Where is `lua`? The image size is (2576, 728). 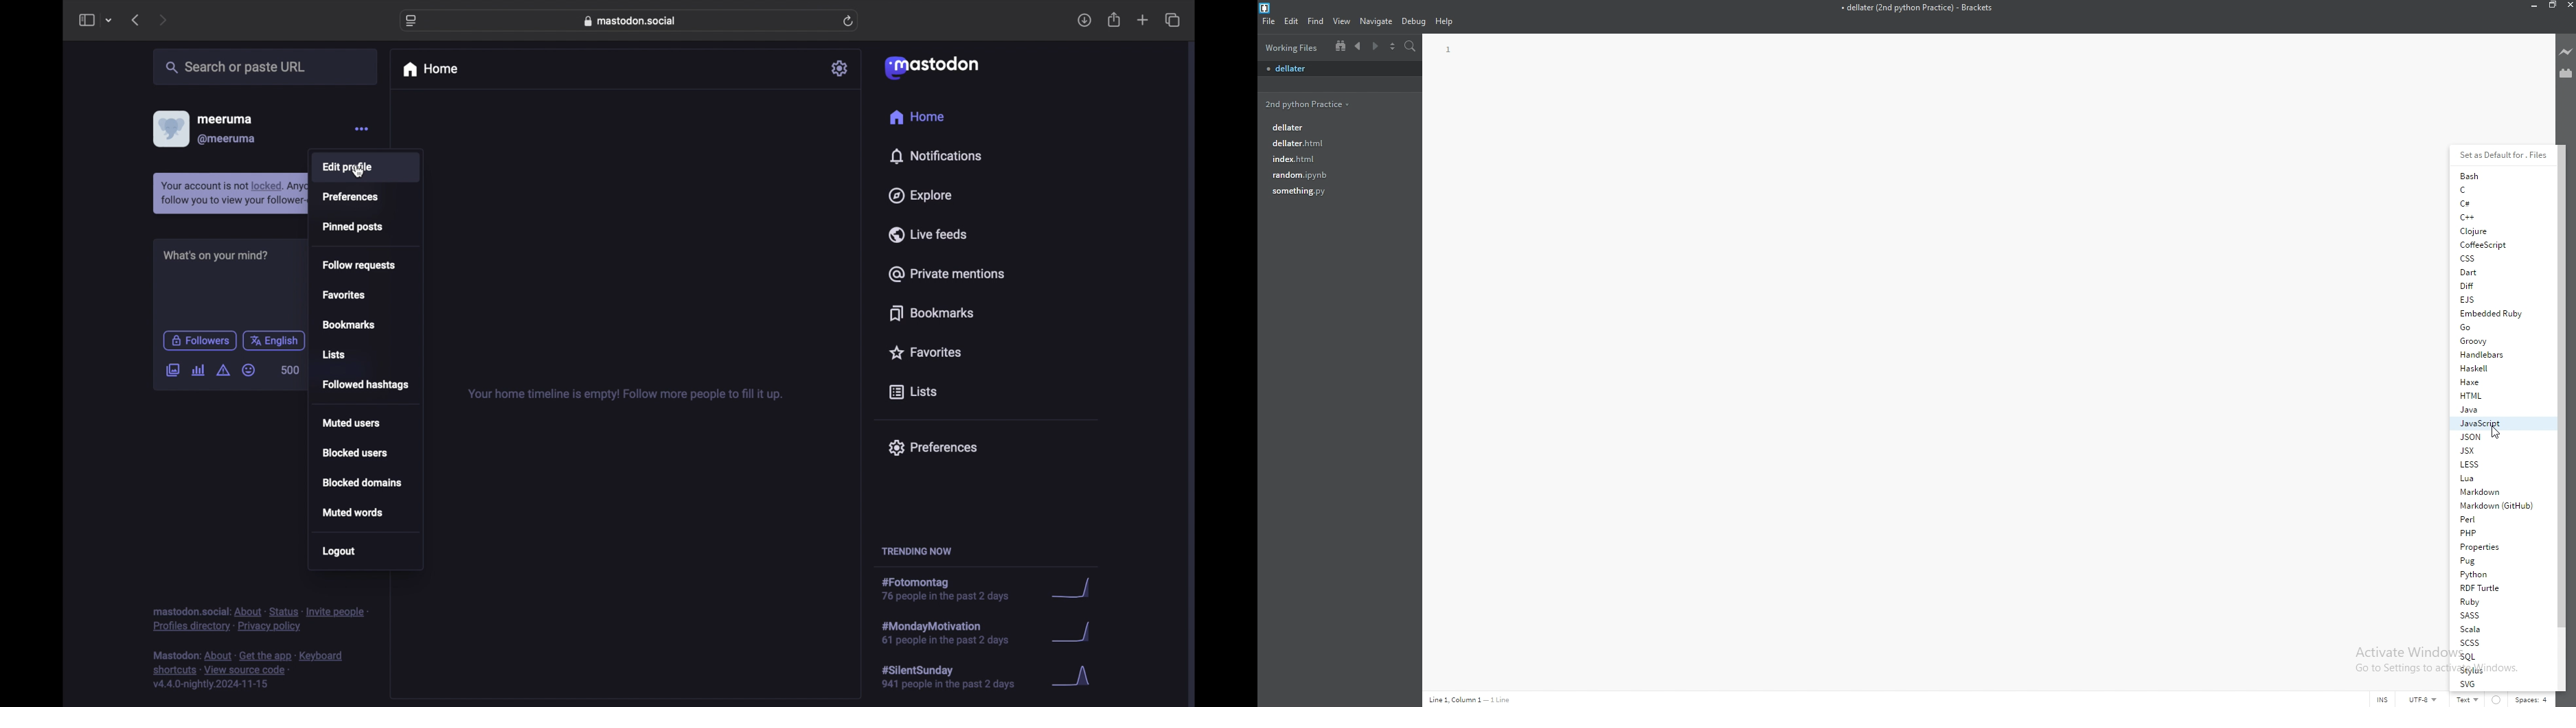
lua is located at coordinates (2497, 478).